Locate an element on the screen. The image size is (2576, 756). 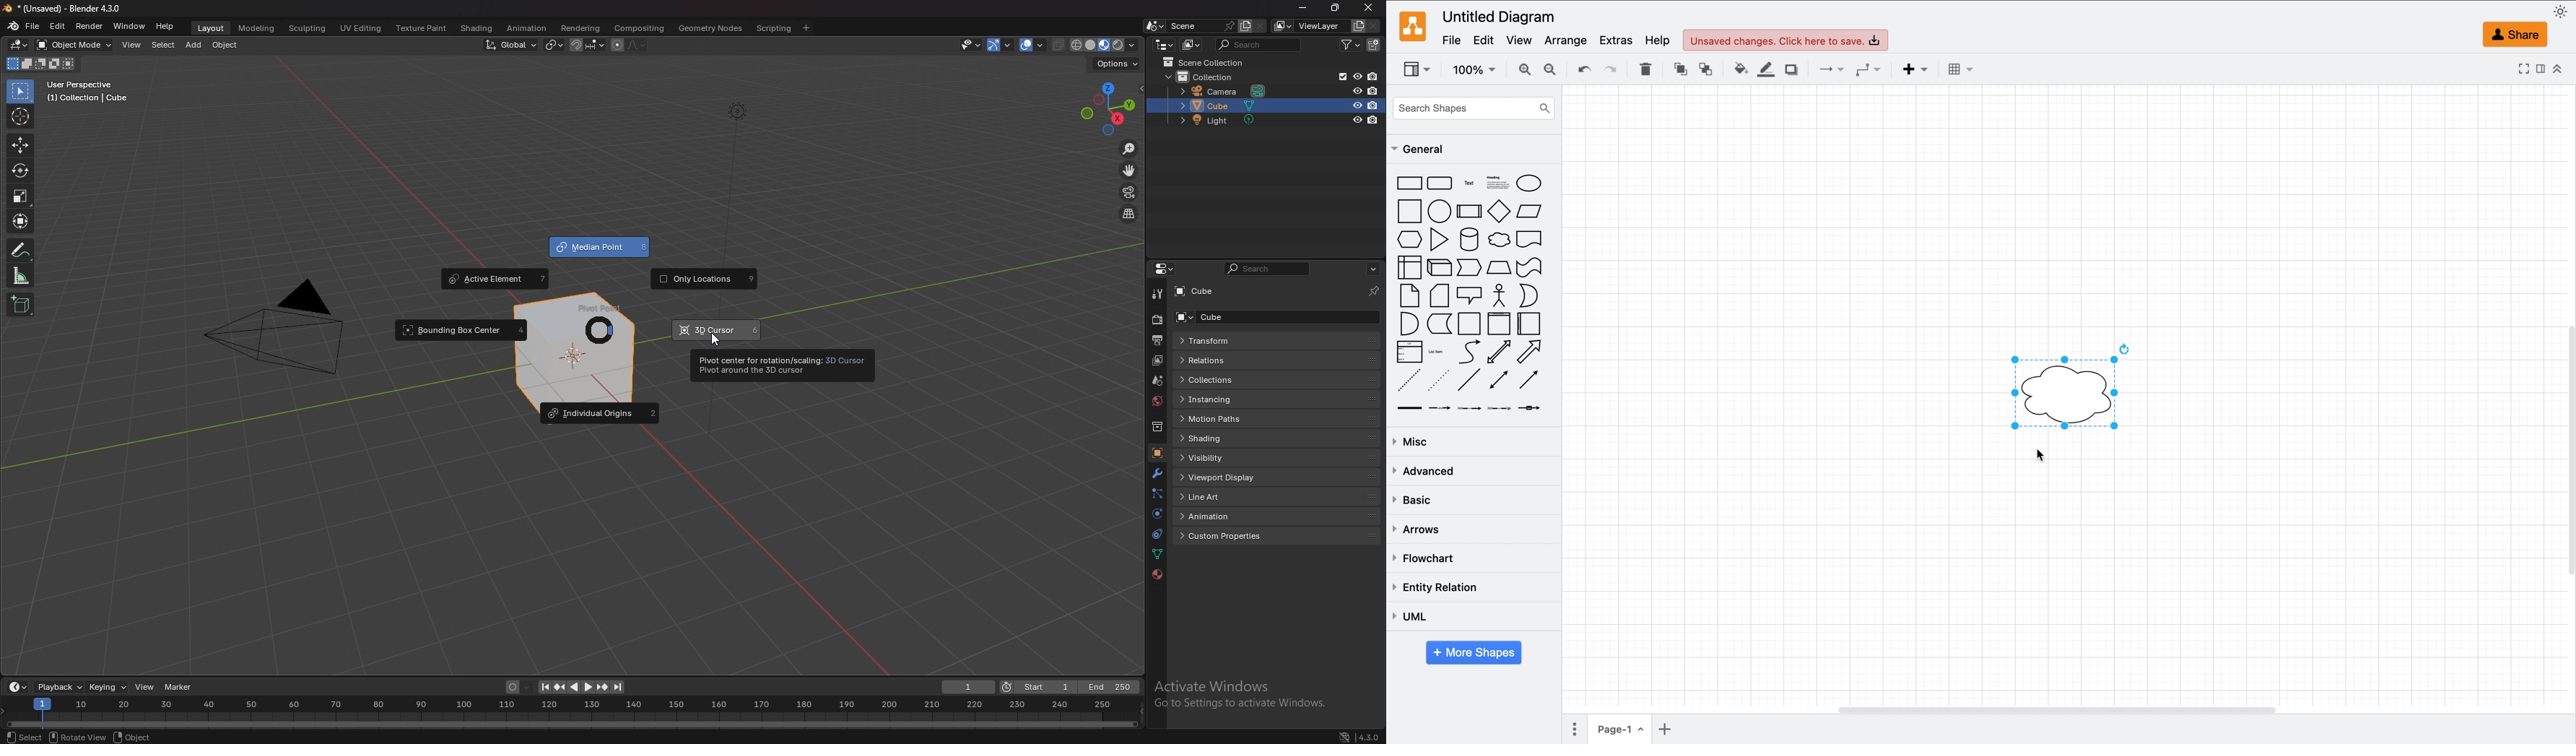
rotate is located at coordinates (2122, 349).